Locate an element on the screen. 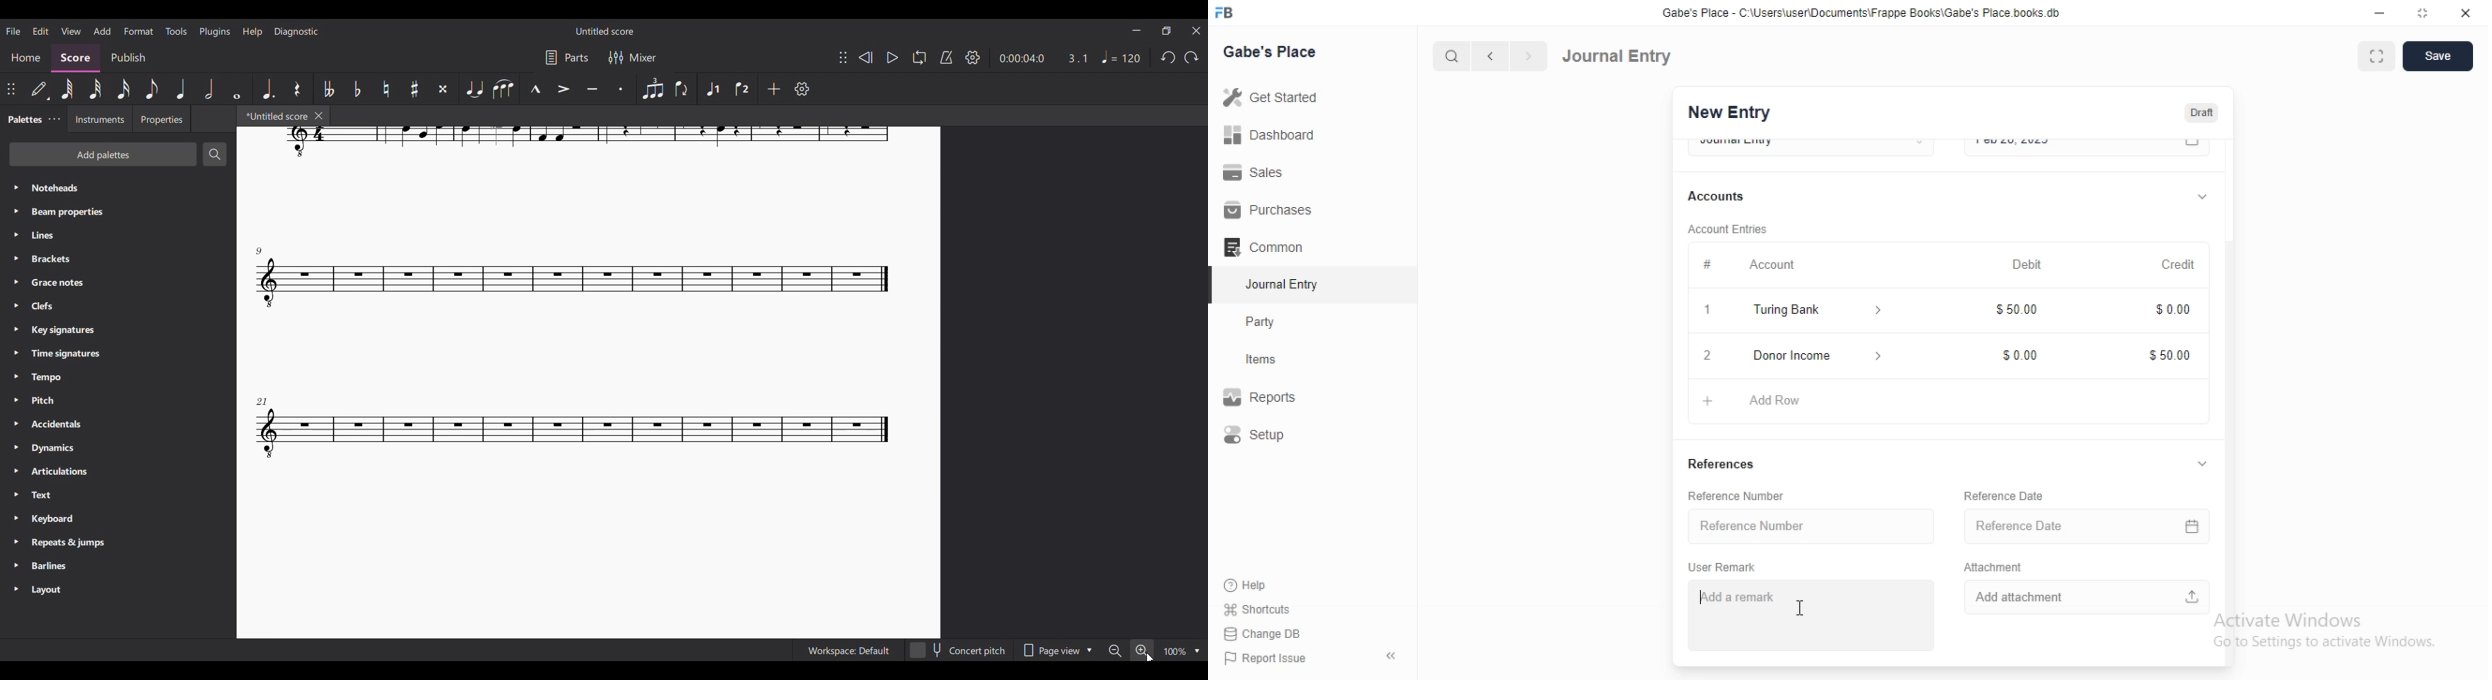 Image resolution: width=2492 pixels, height=700 pixels. Change DB is located at coordinates (1268, 633).